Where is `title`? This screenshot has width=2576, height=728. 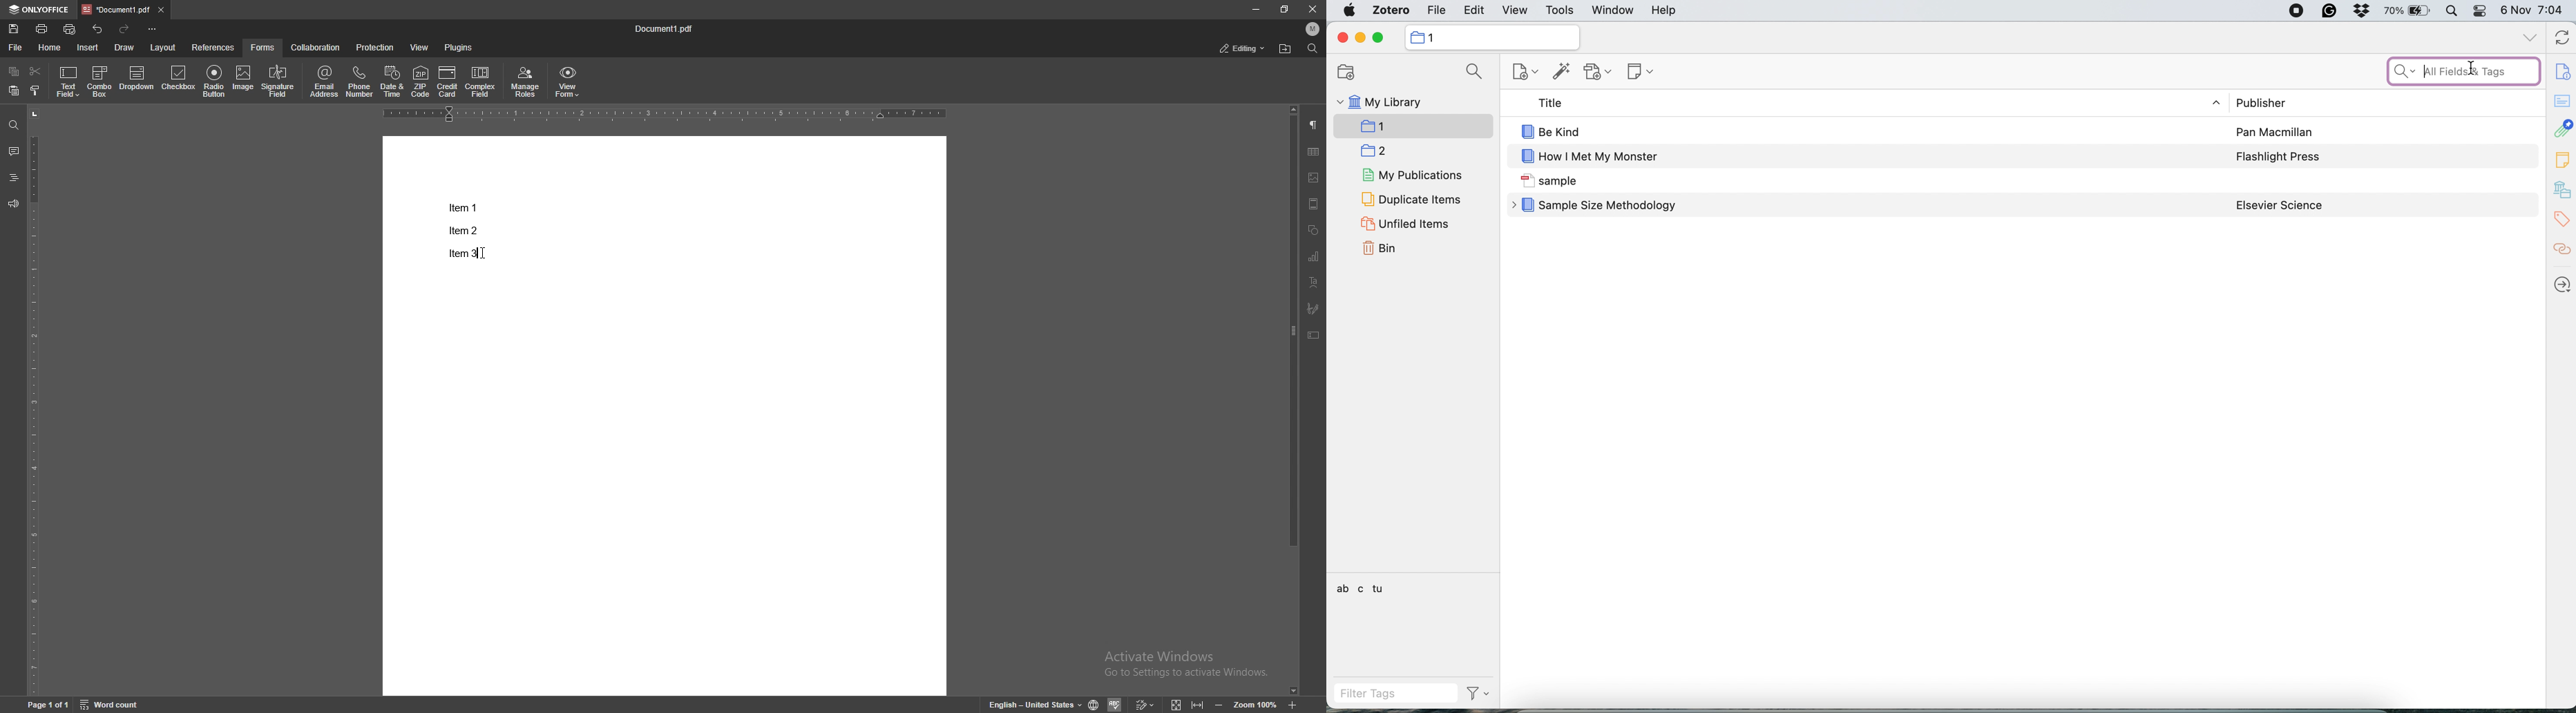 title is located at coordinates (1546, 103).